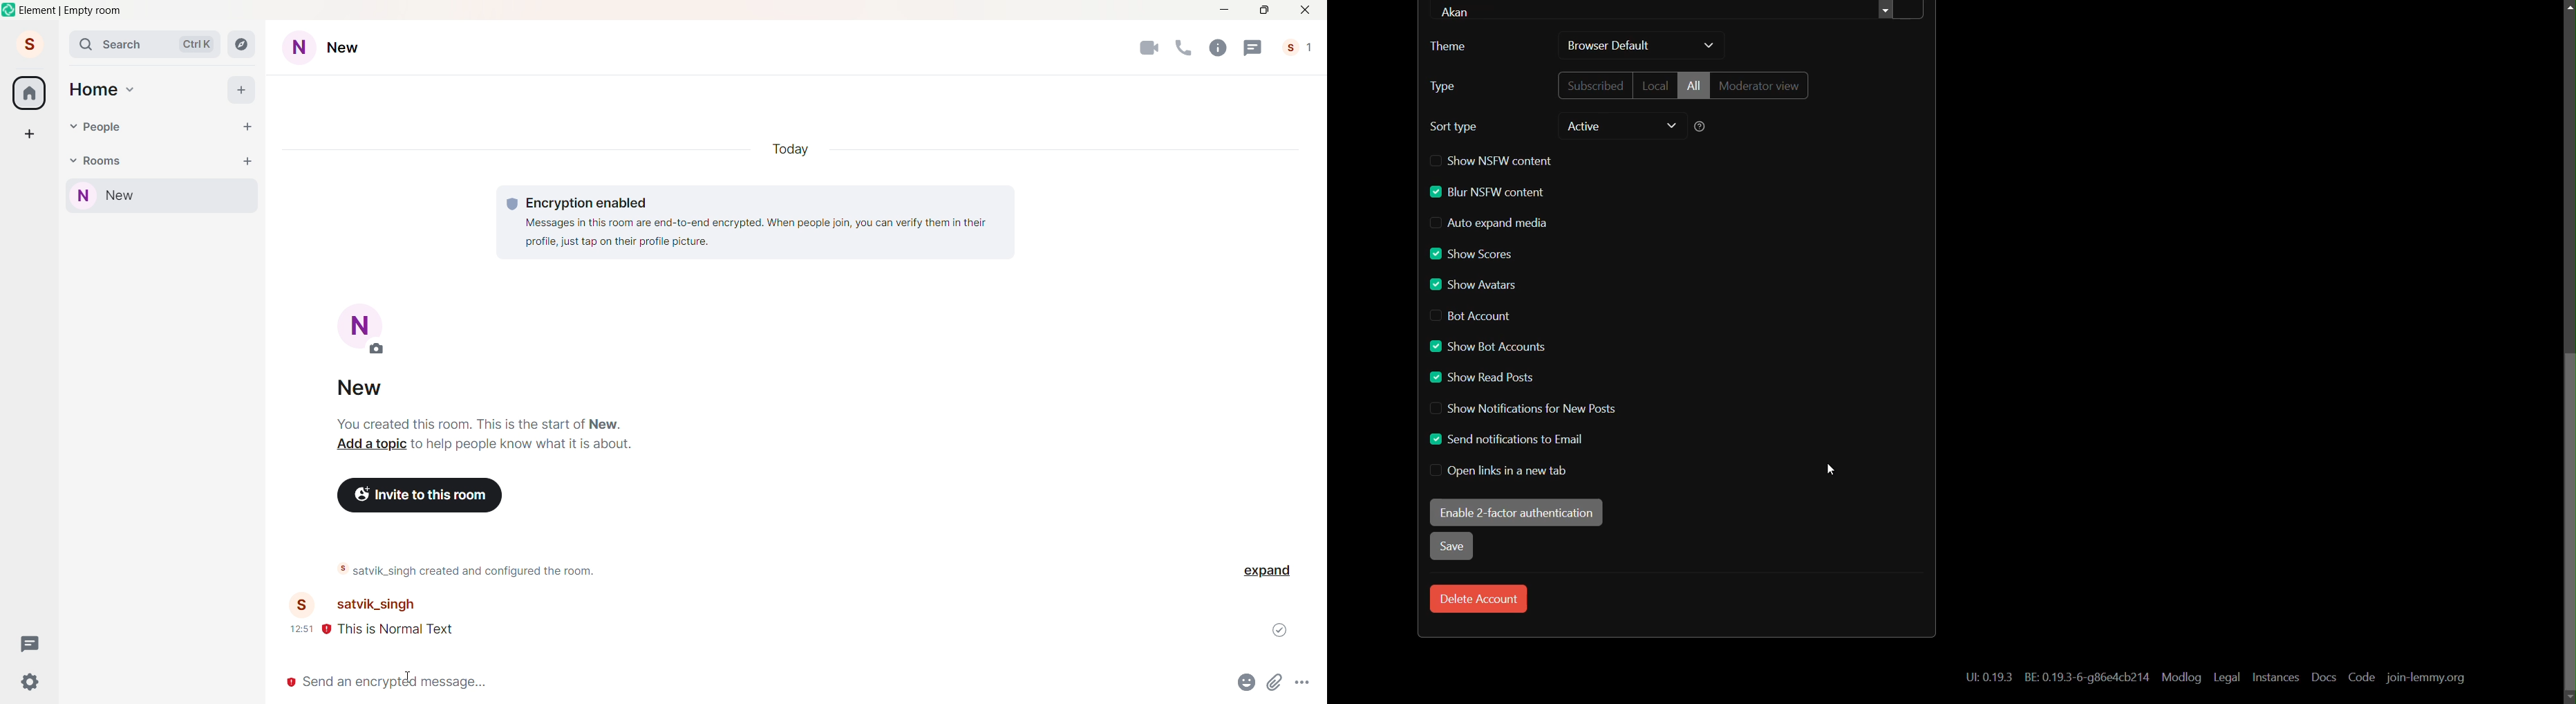 This screenshot has height=728, width=2576. I want to click on dropdown, so click(1671, 126).